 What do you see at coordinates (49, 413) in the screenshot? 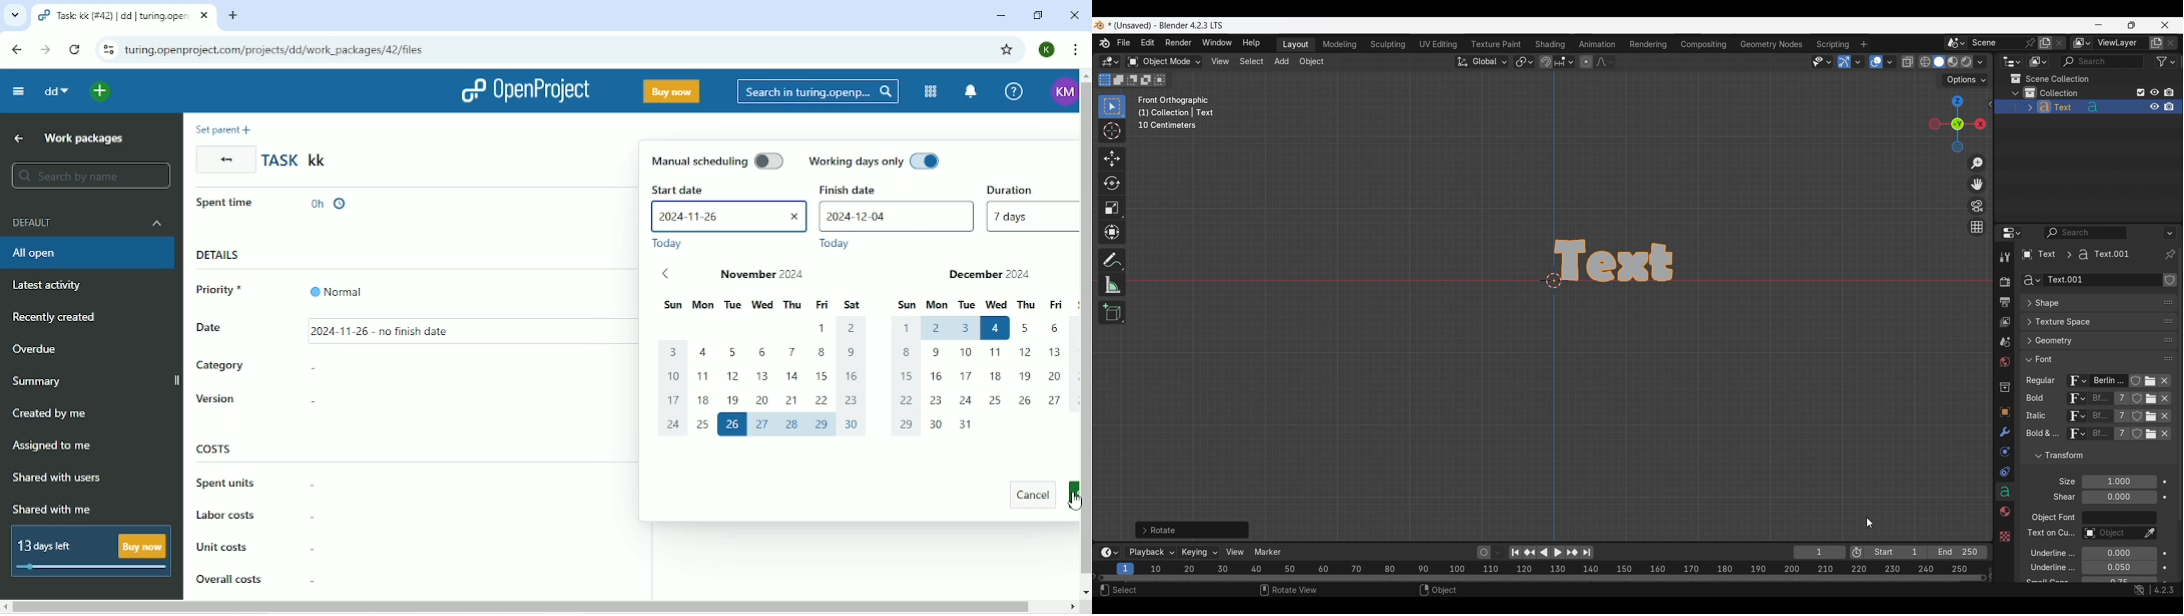
I see `Created by me` at bounding box center [49, 413].